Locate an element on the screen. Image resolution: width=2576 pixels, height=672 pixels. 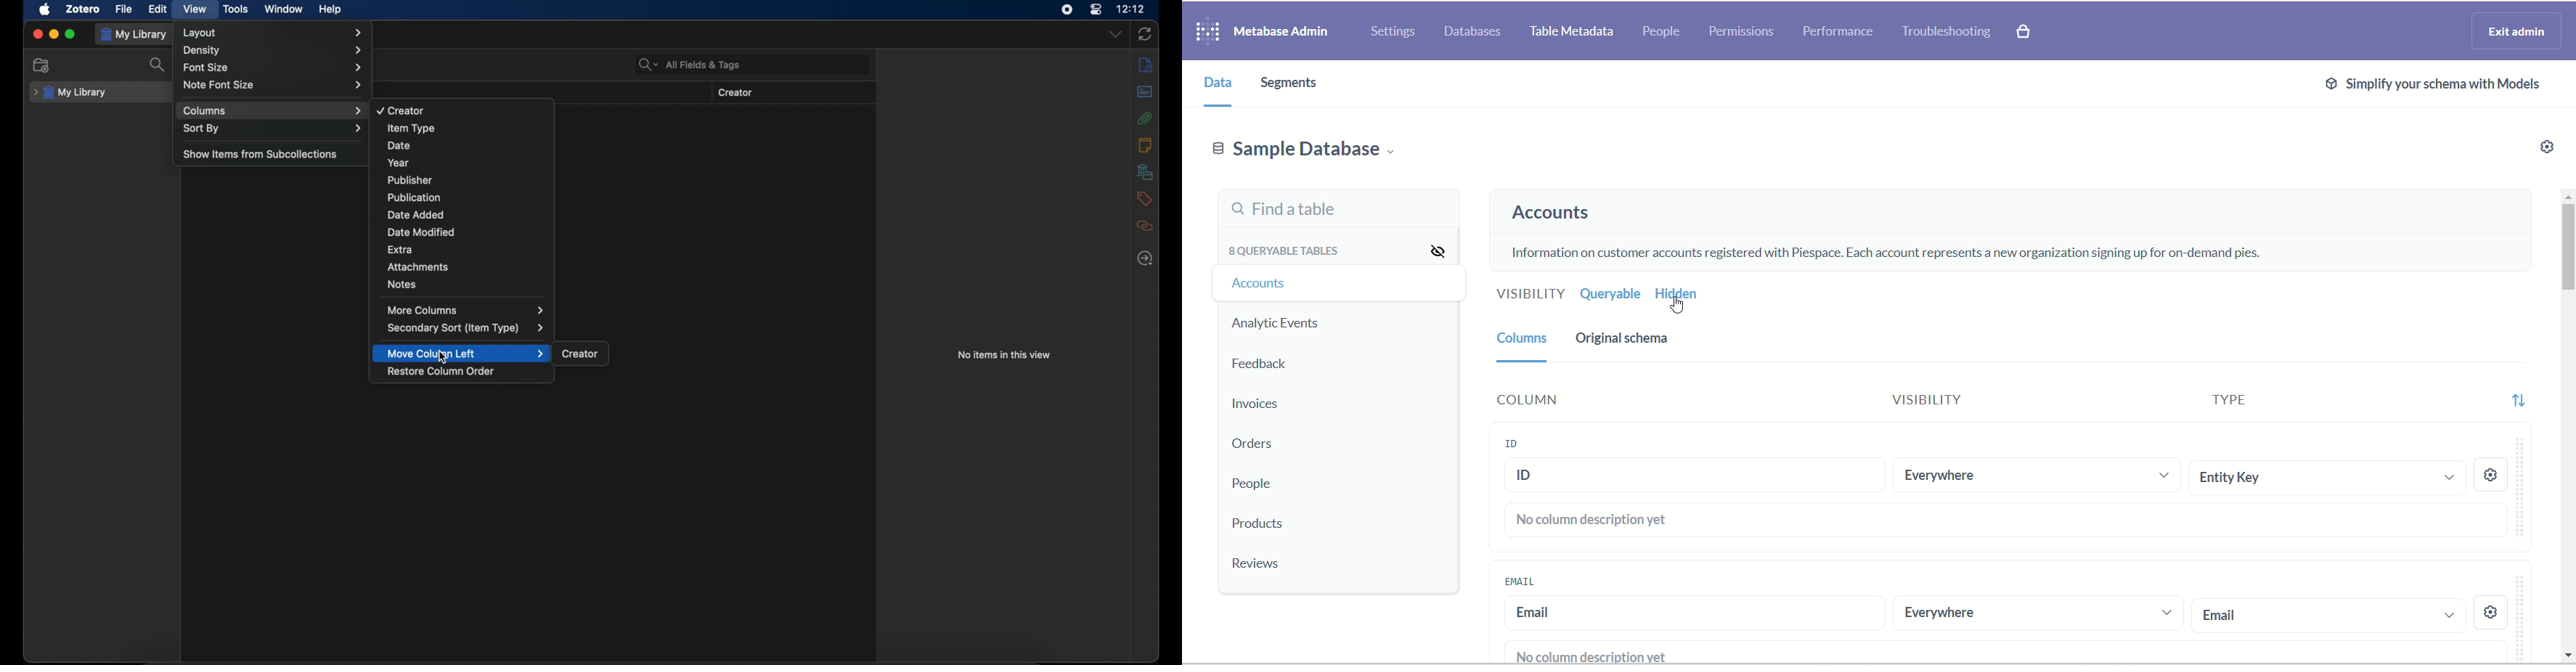
date added is located at coordinates (417, 215).